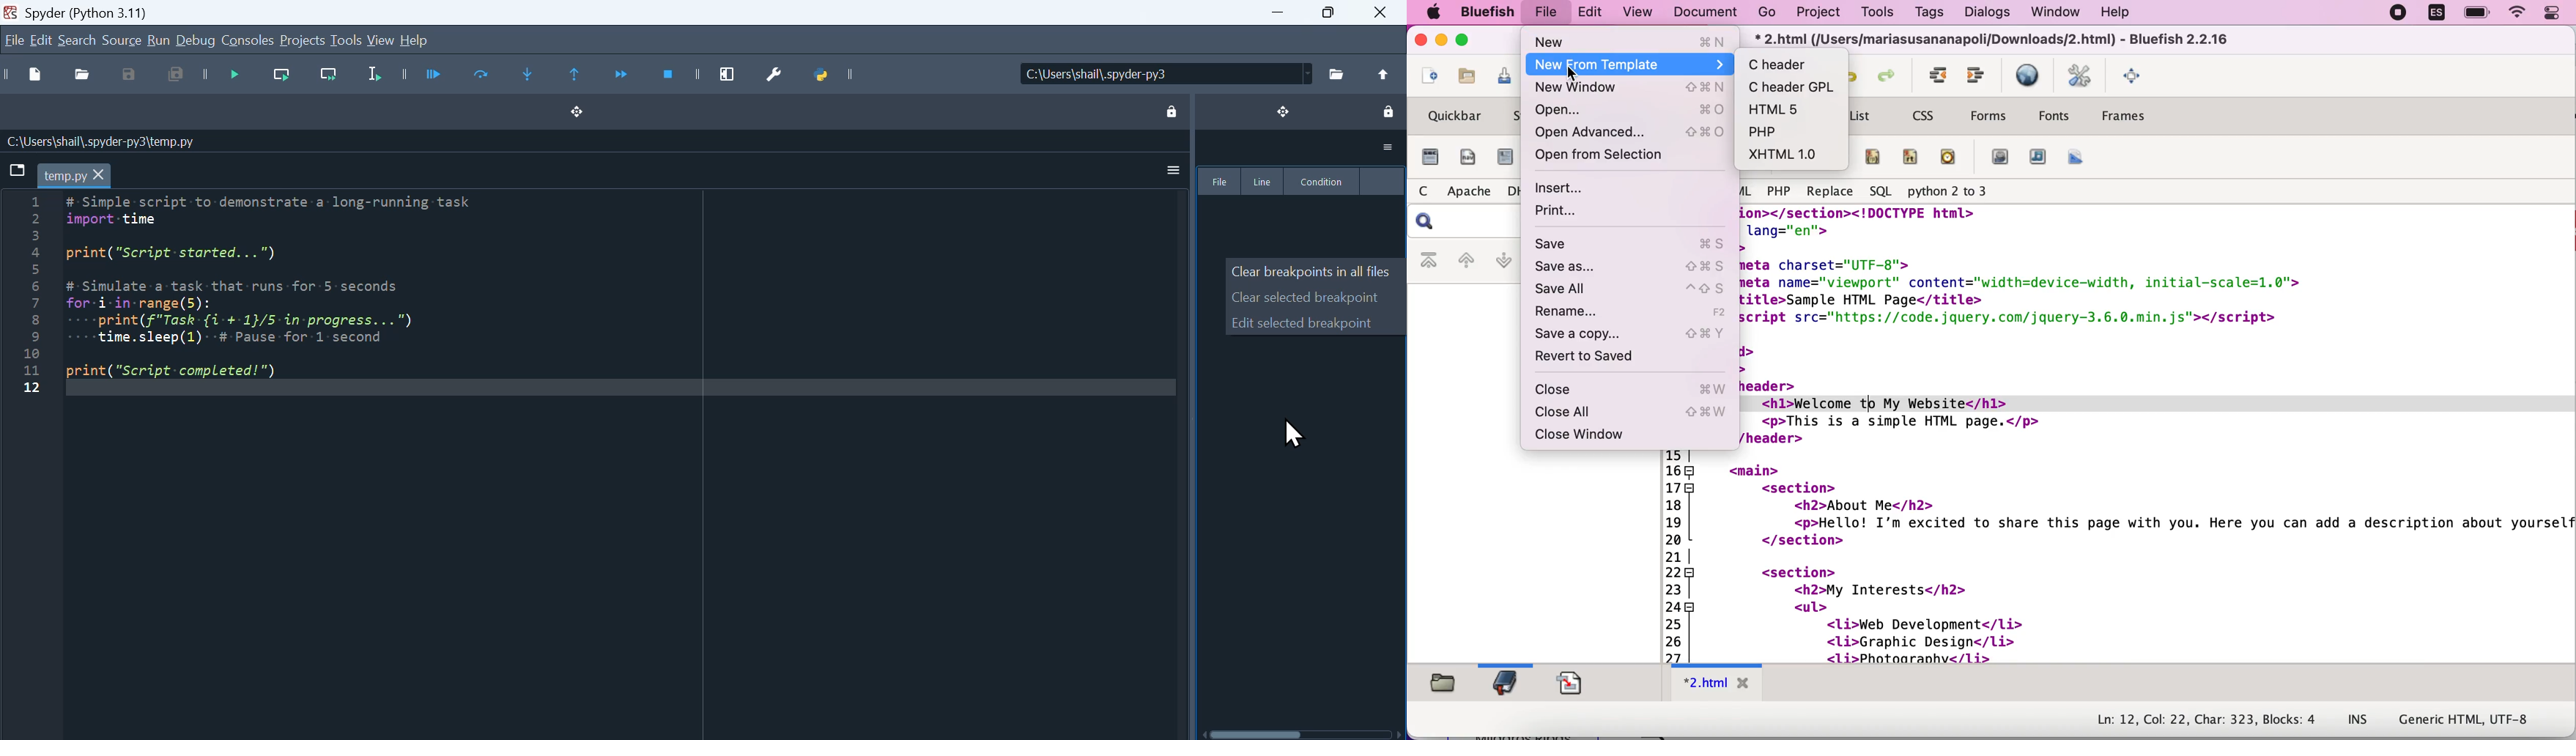 This screenshot has height=756, width=2576. Describe the element at coordinates (1928, 12) in the screenshot. I see `tags` at that location.